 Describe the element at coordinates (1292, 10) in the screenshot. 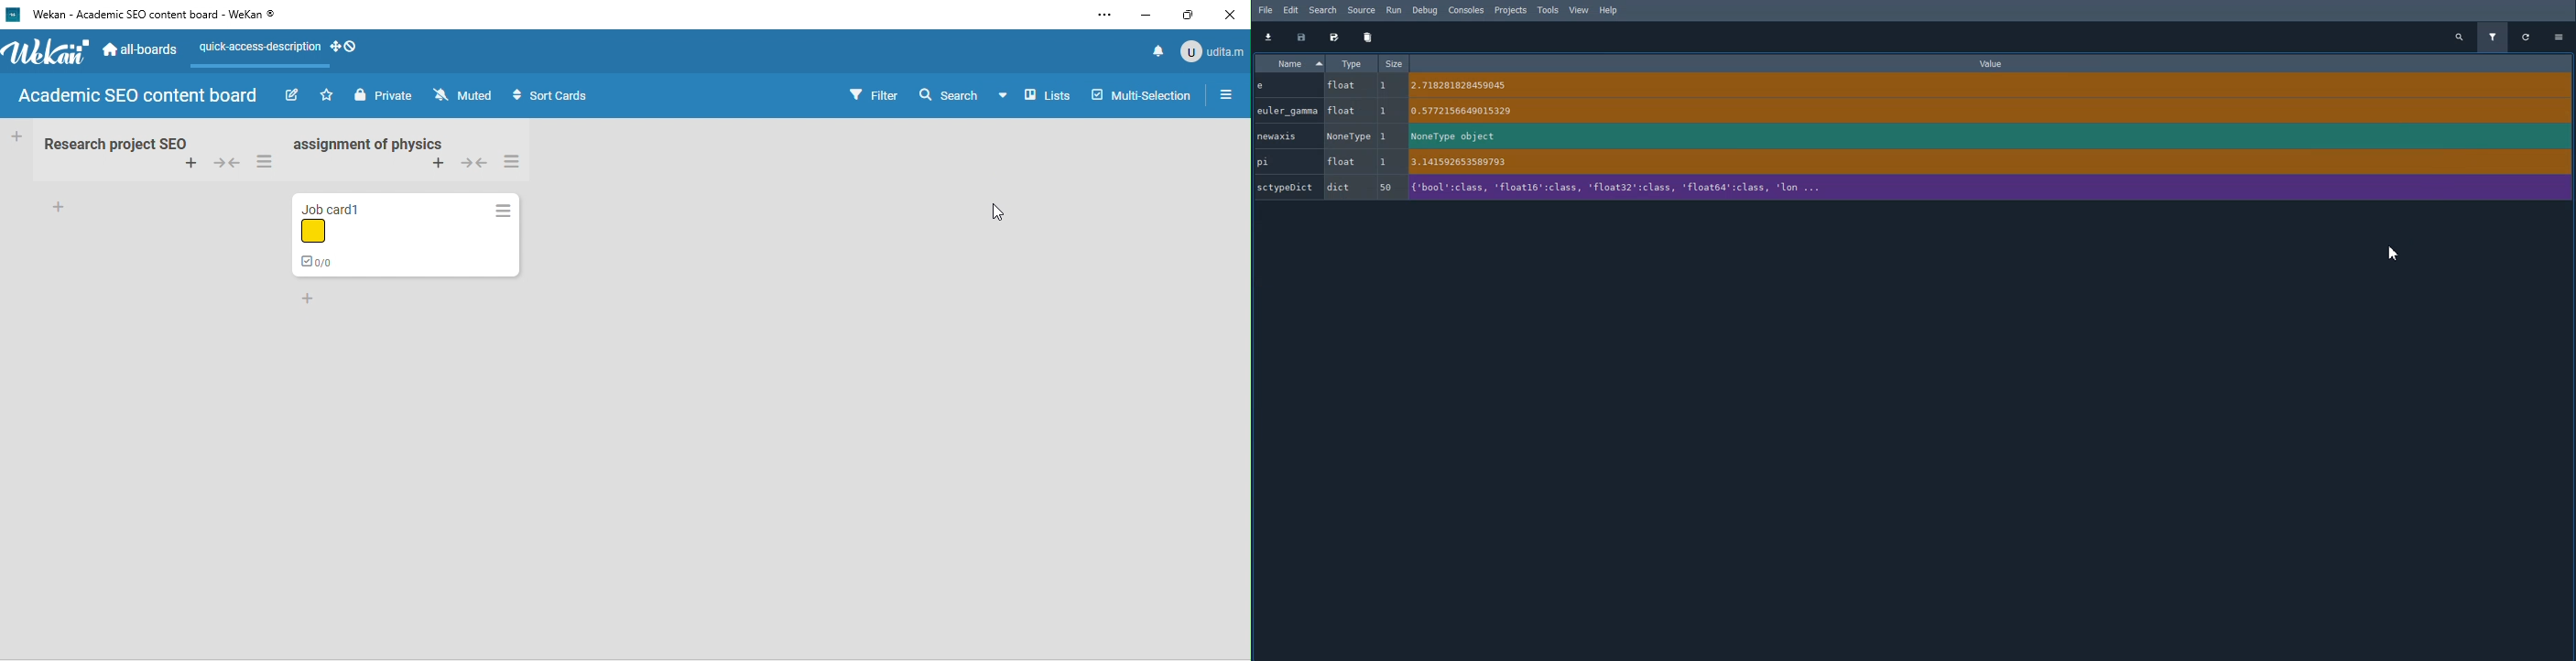

I see `Edit` at that location.